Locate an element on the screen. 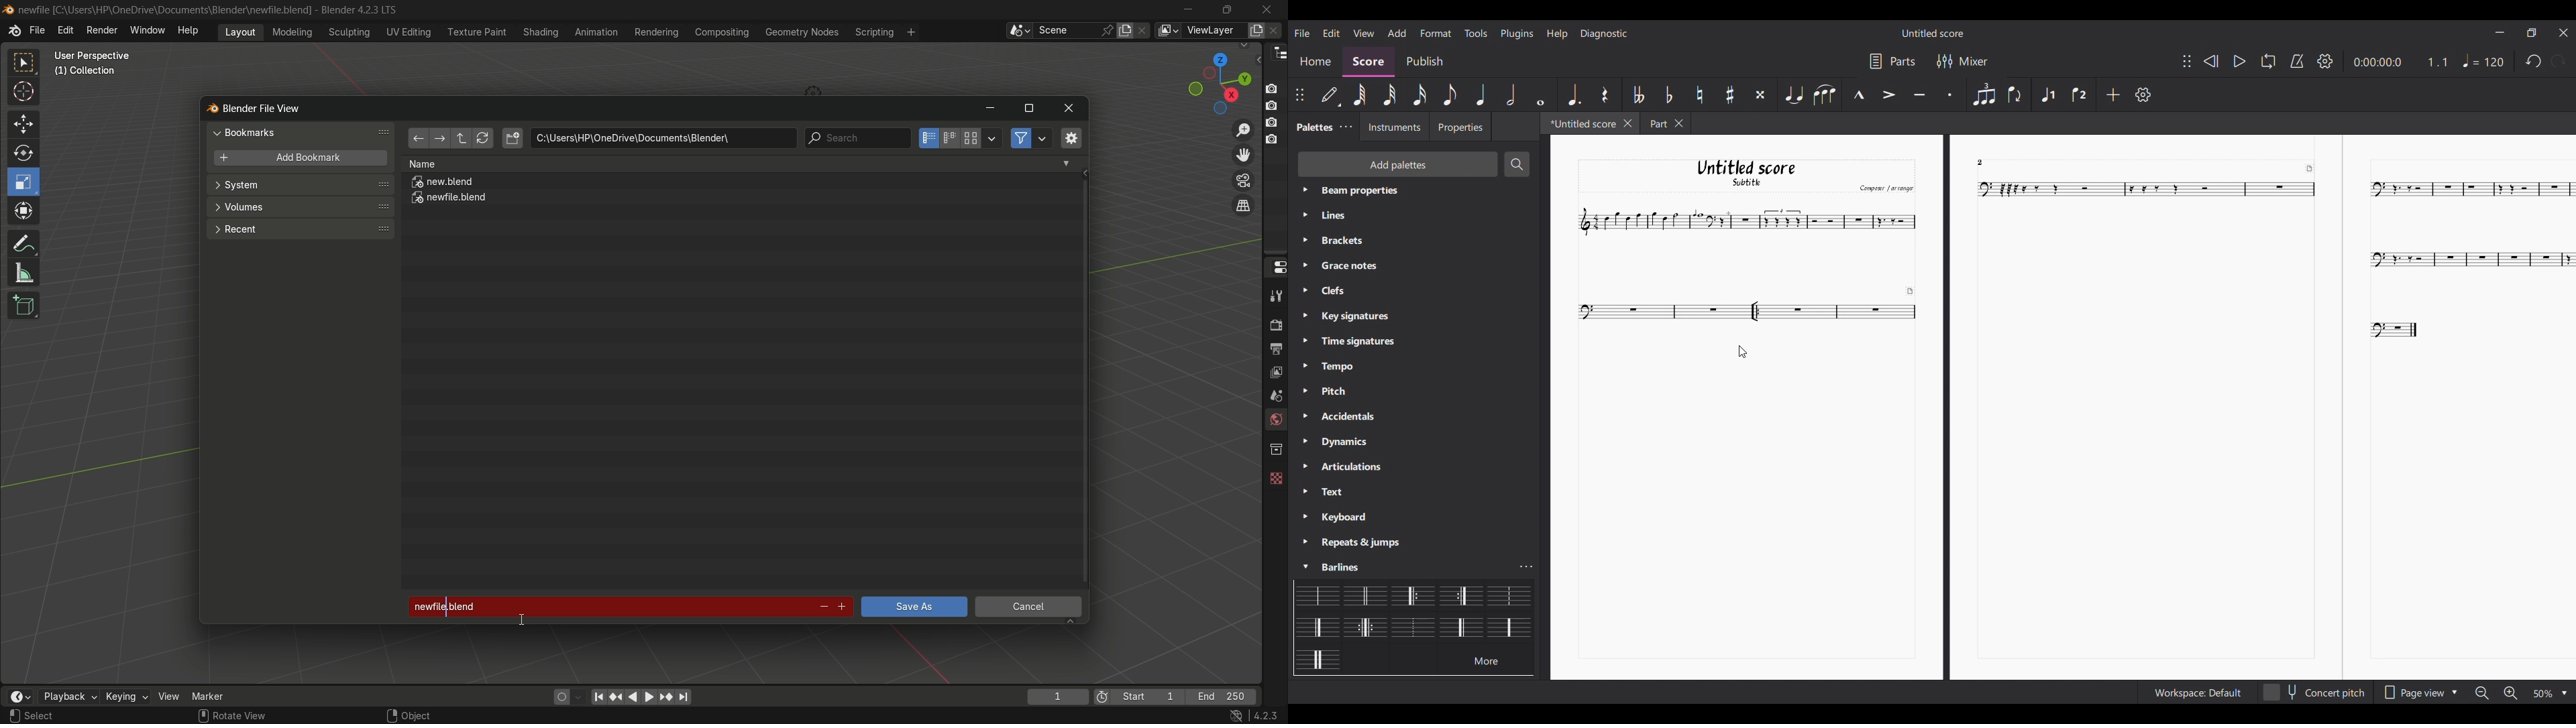 Image resolution: width=2576 pixels, height=728 pixels. Redo is located at coordinates (2559, 61).